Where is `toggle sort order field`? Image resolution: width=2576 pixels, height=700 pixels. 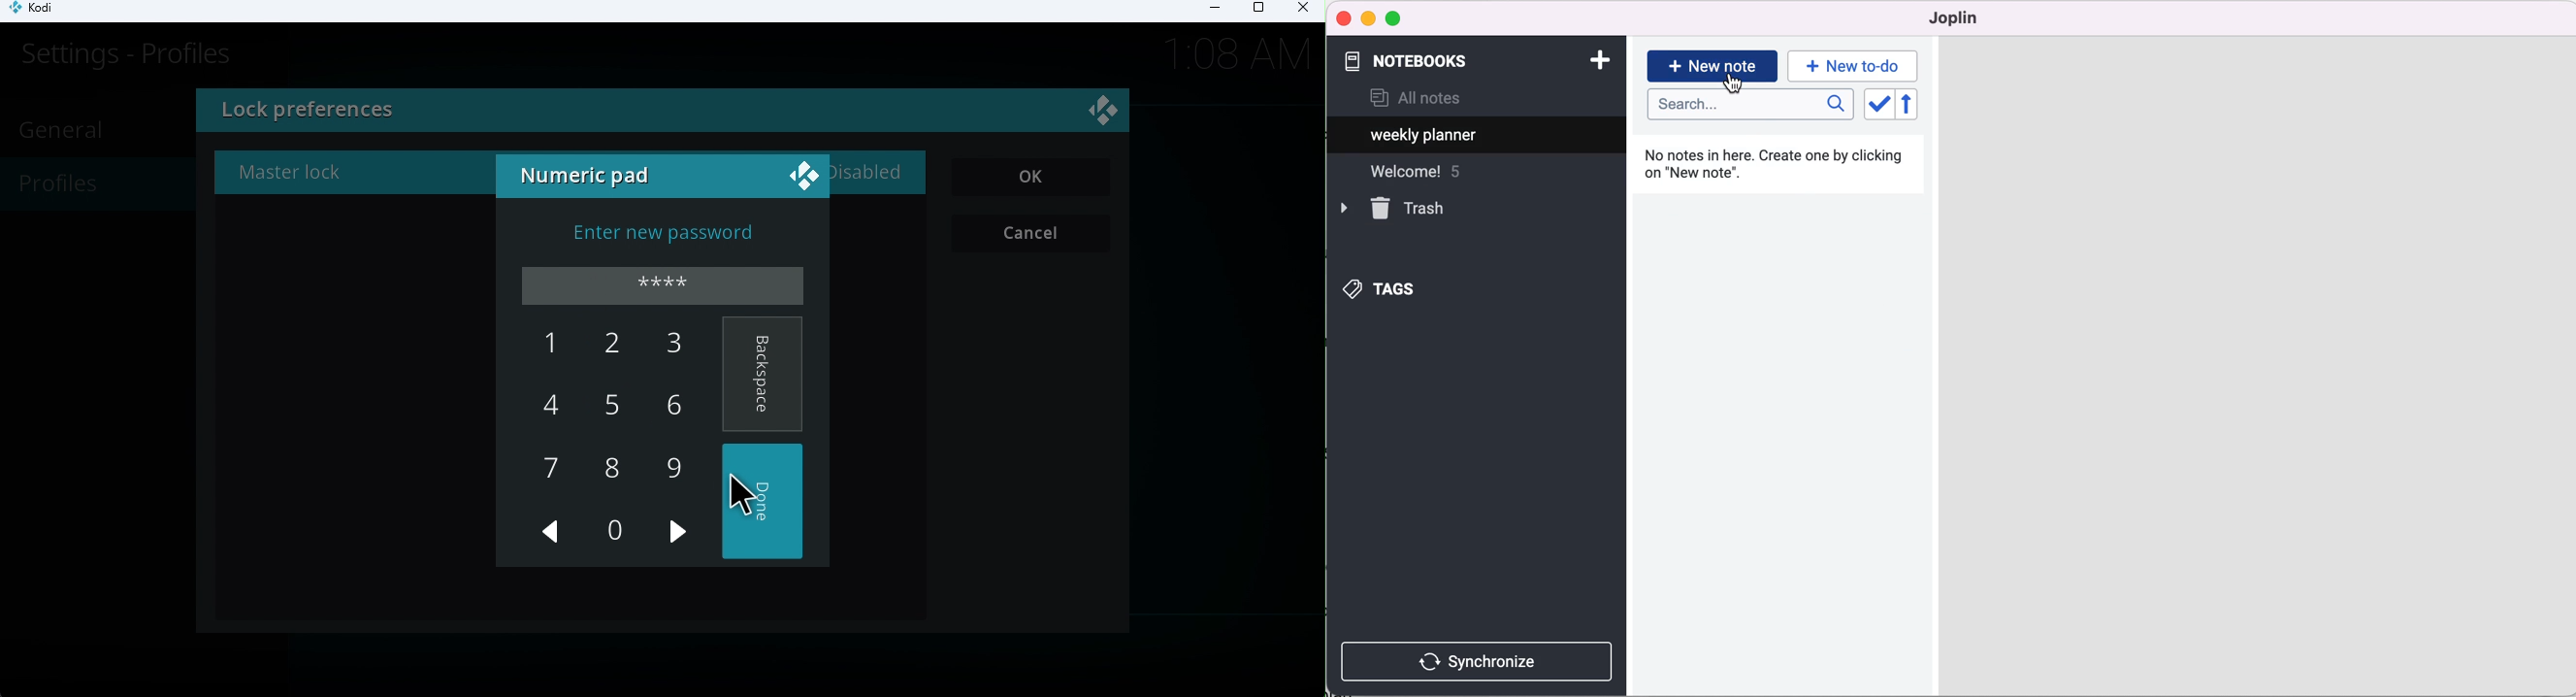 toggle sort order field is located at coordinates (1878, 108).